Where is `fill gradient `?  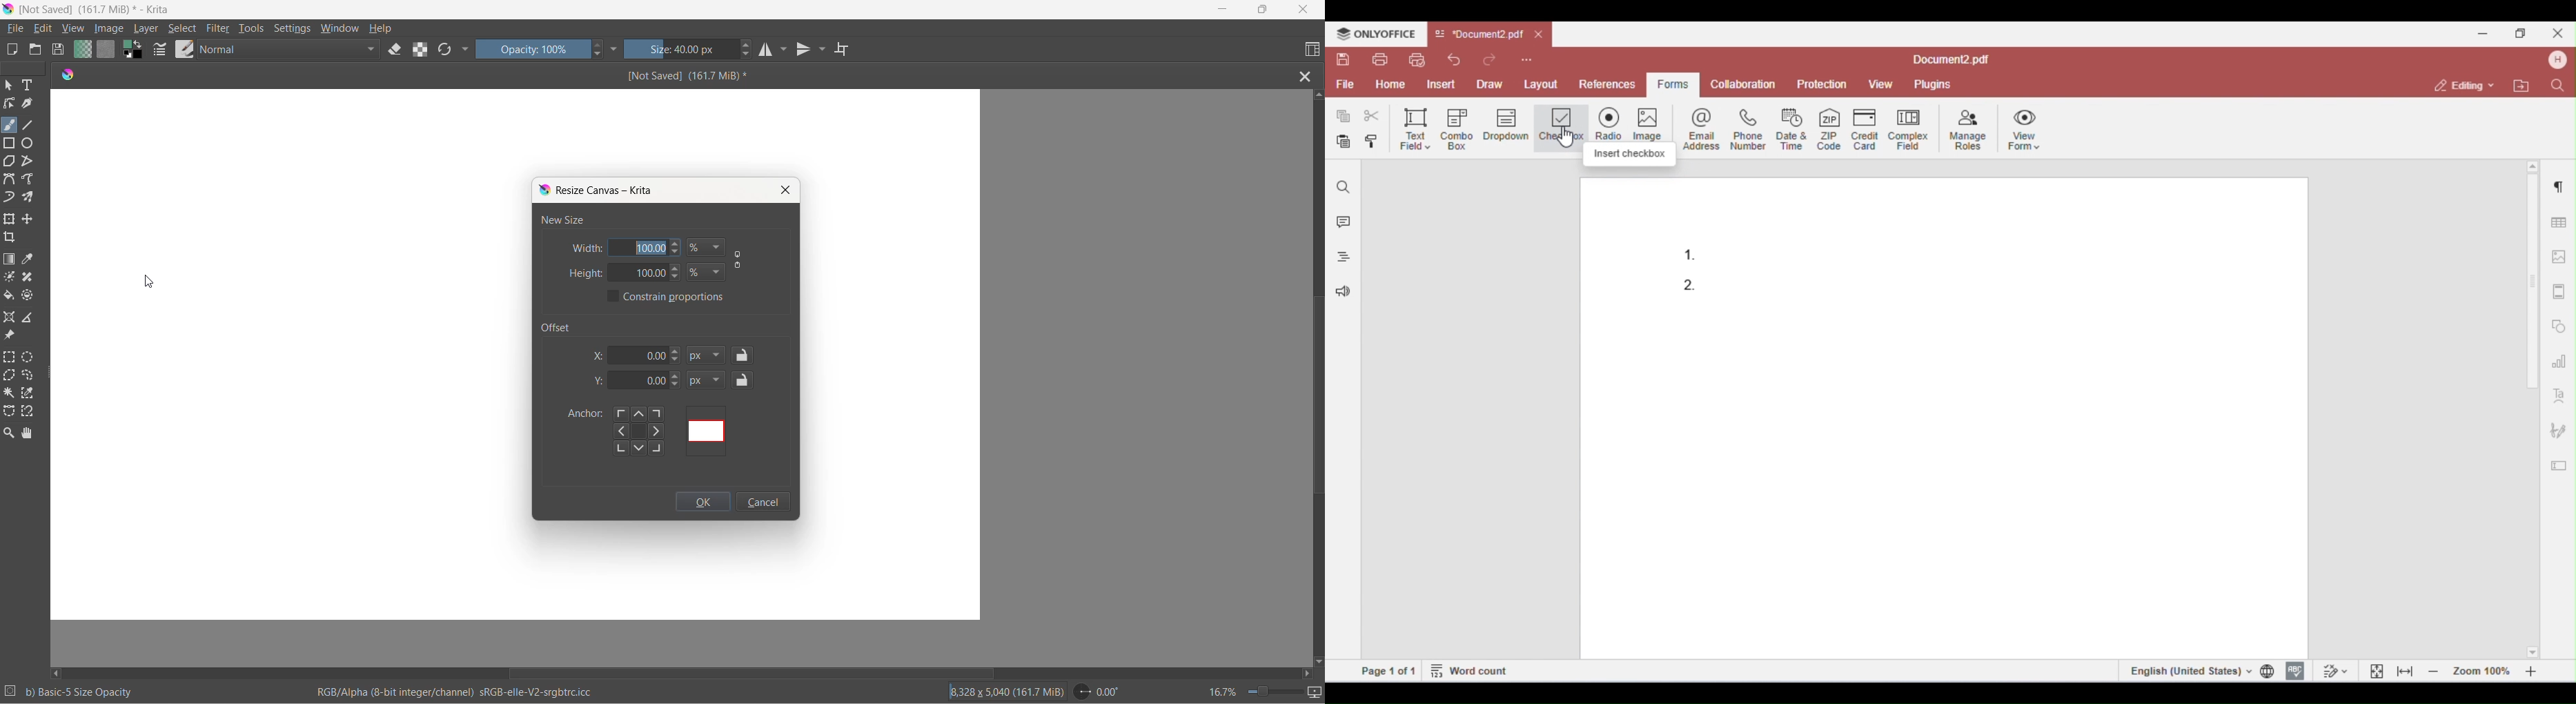 fill gradient  is located at coordinates (81, 51).